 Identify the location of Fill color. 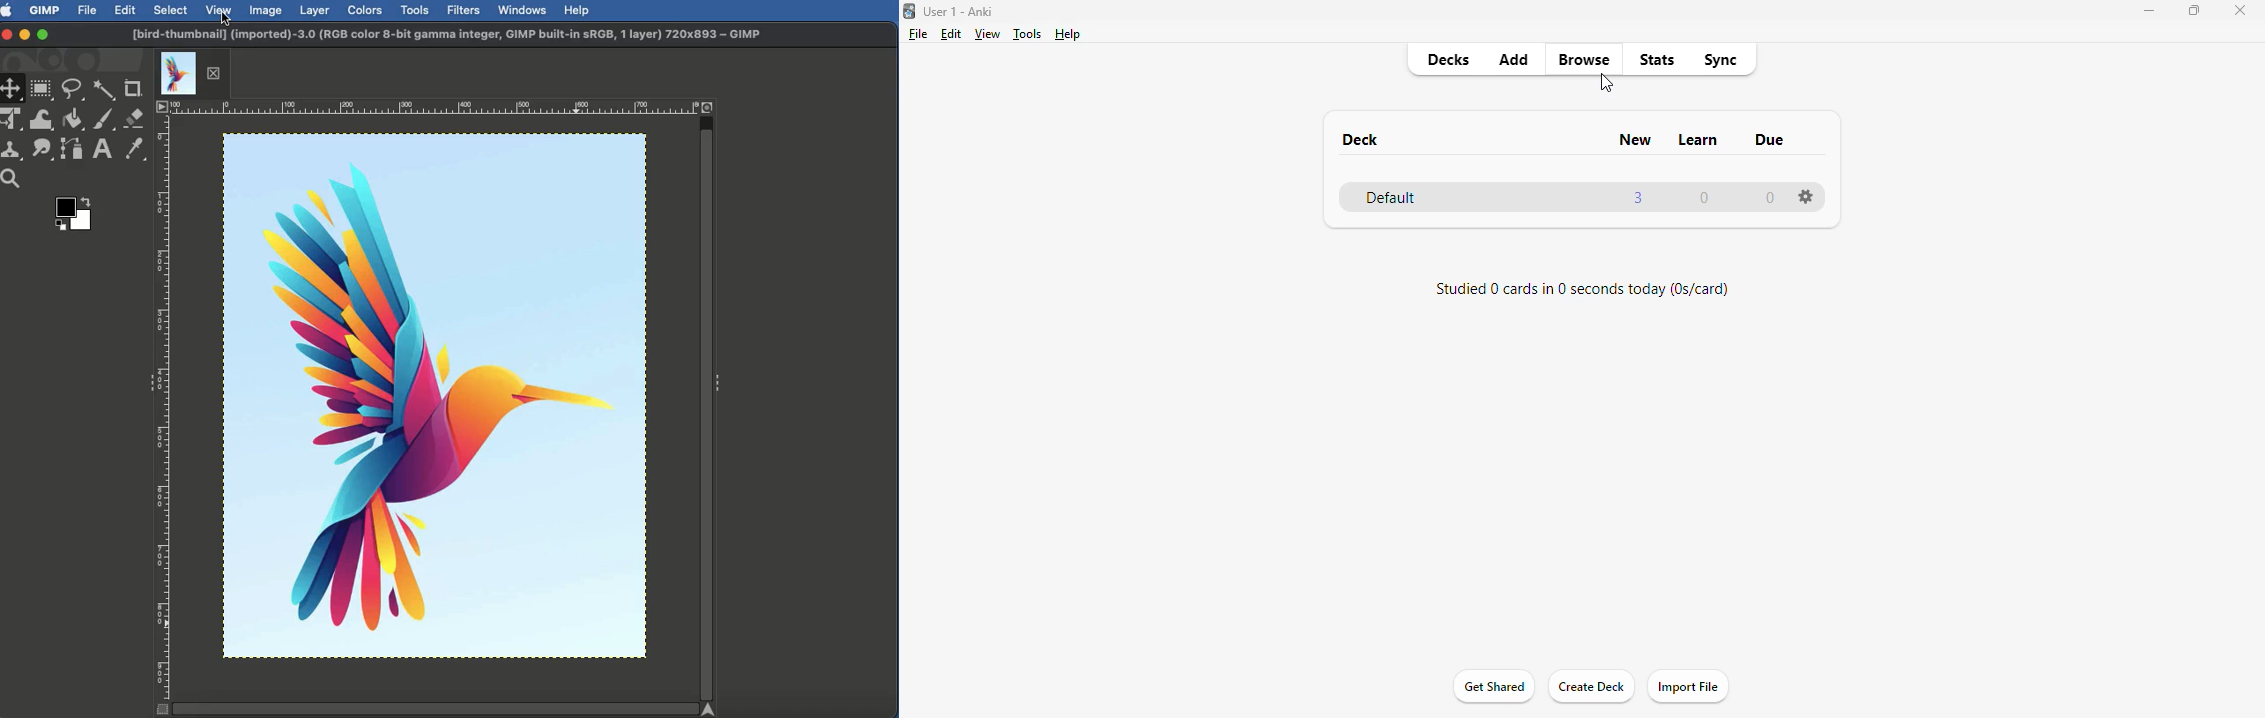
(71, 121).